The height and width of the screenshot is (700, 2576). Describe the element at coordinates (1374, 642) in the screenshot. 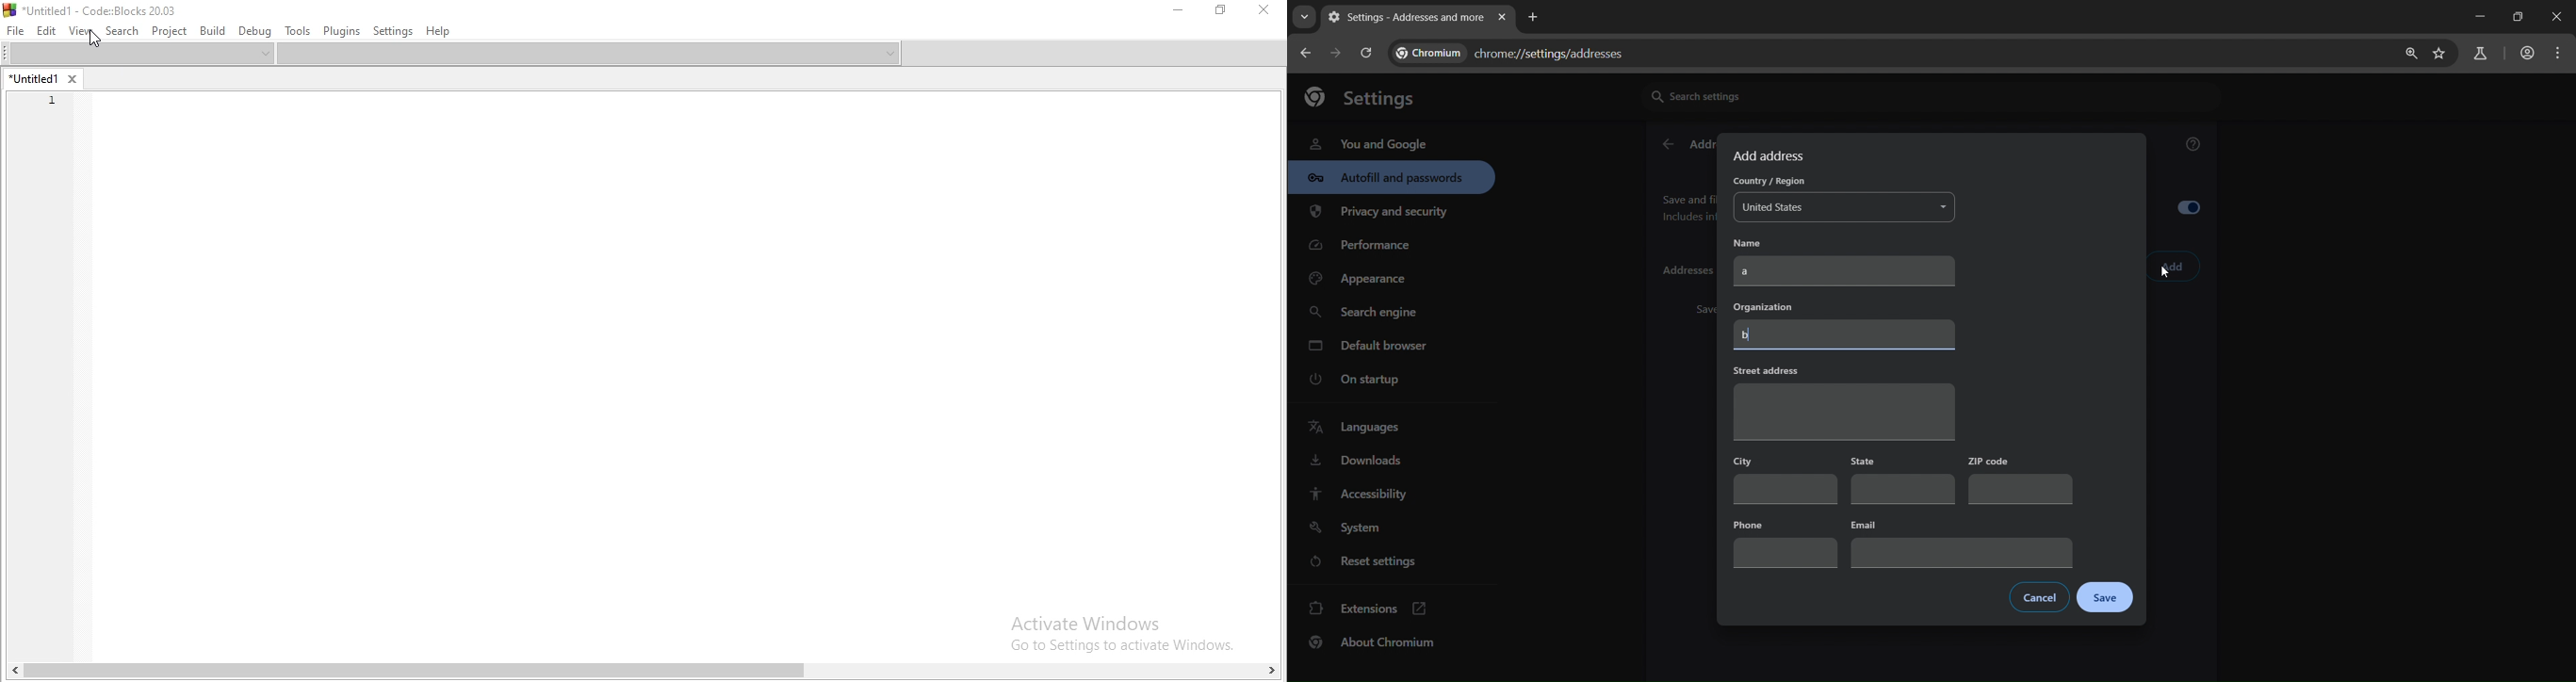

I see `bout chromium` at that location.